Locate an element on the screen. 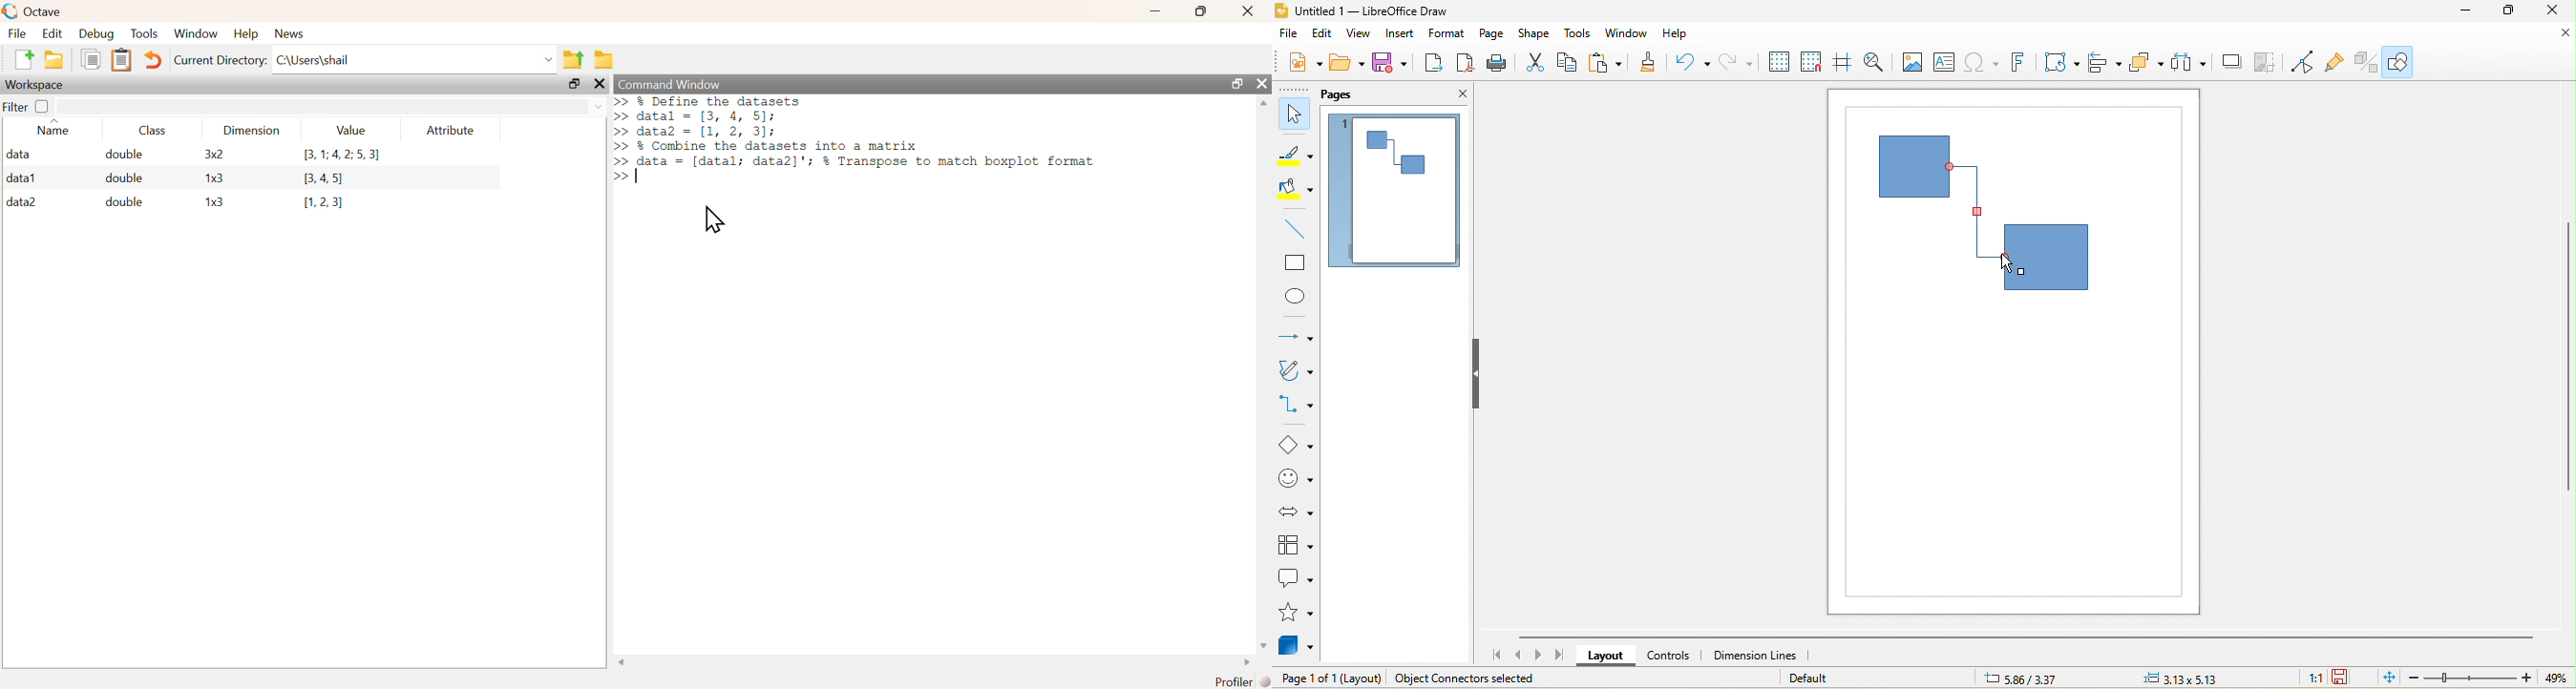 This screenshot has height=700, width=2576. page 1 of 1 is located at coordinates (1314, 677).